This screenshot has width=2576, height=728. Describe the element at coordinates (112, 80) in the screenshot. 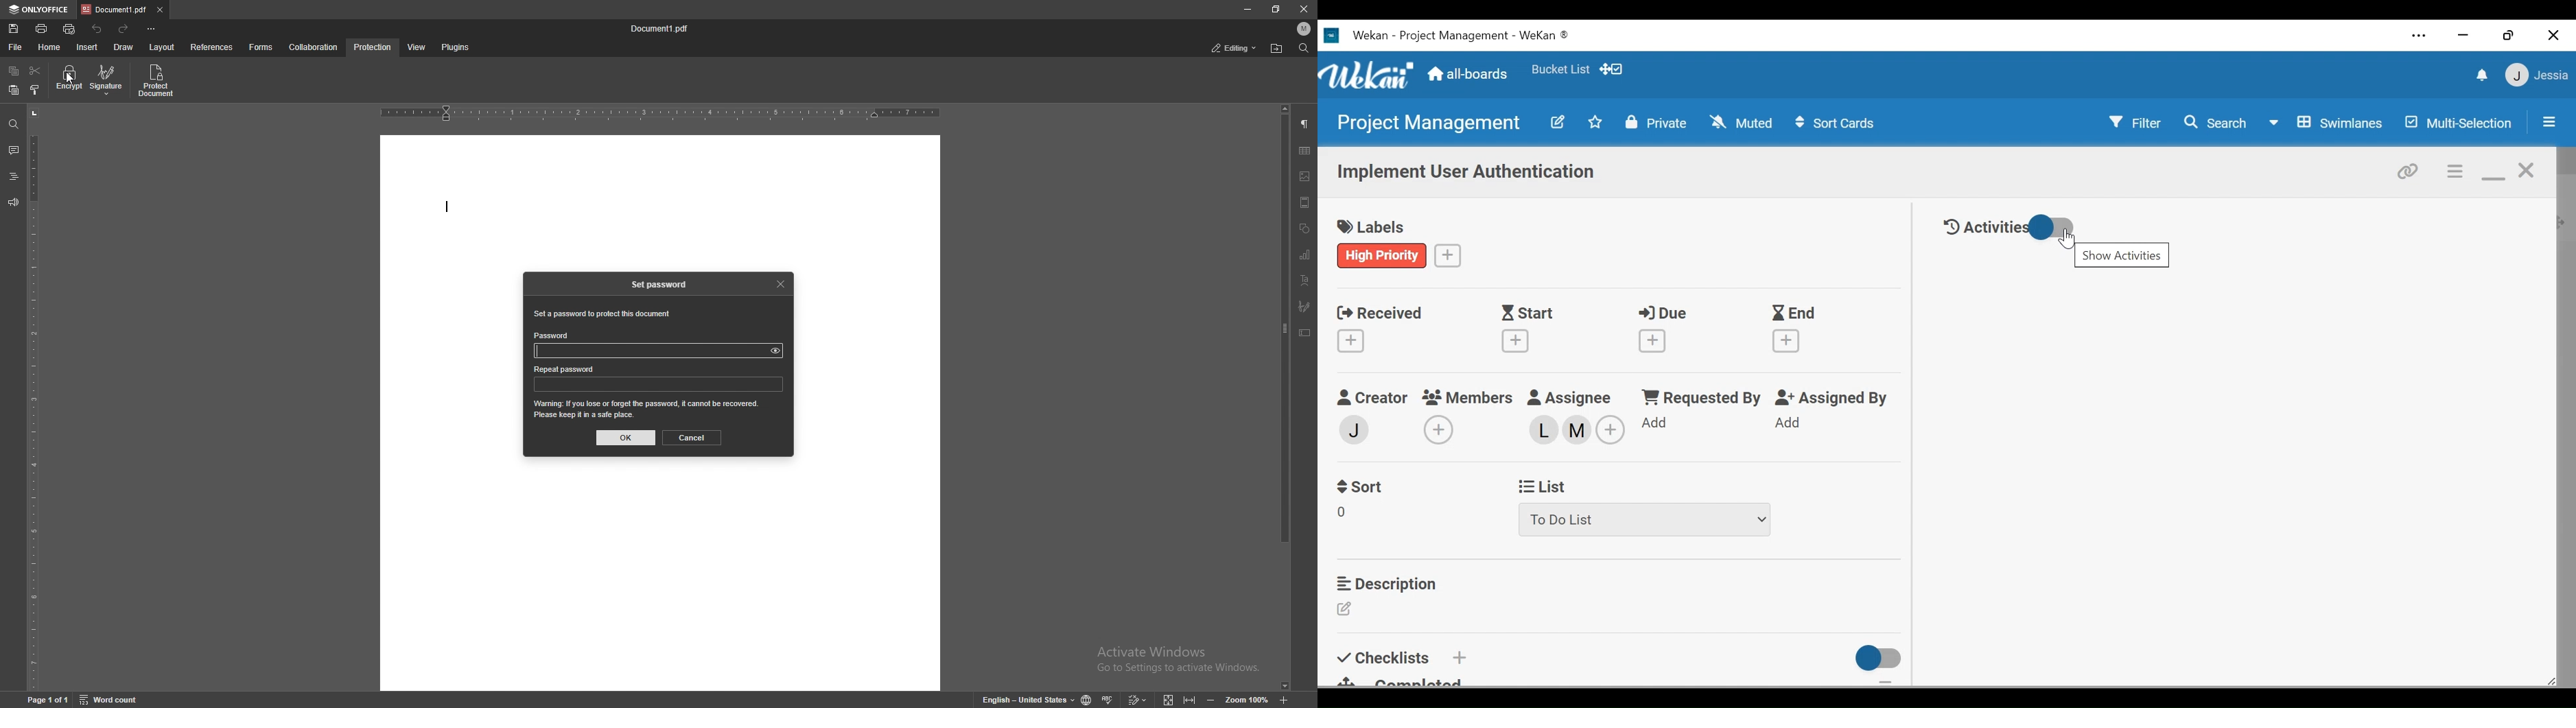

I see `signature` at that location.